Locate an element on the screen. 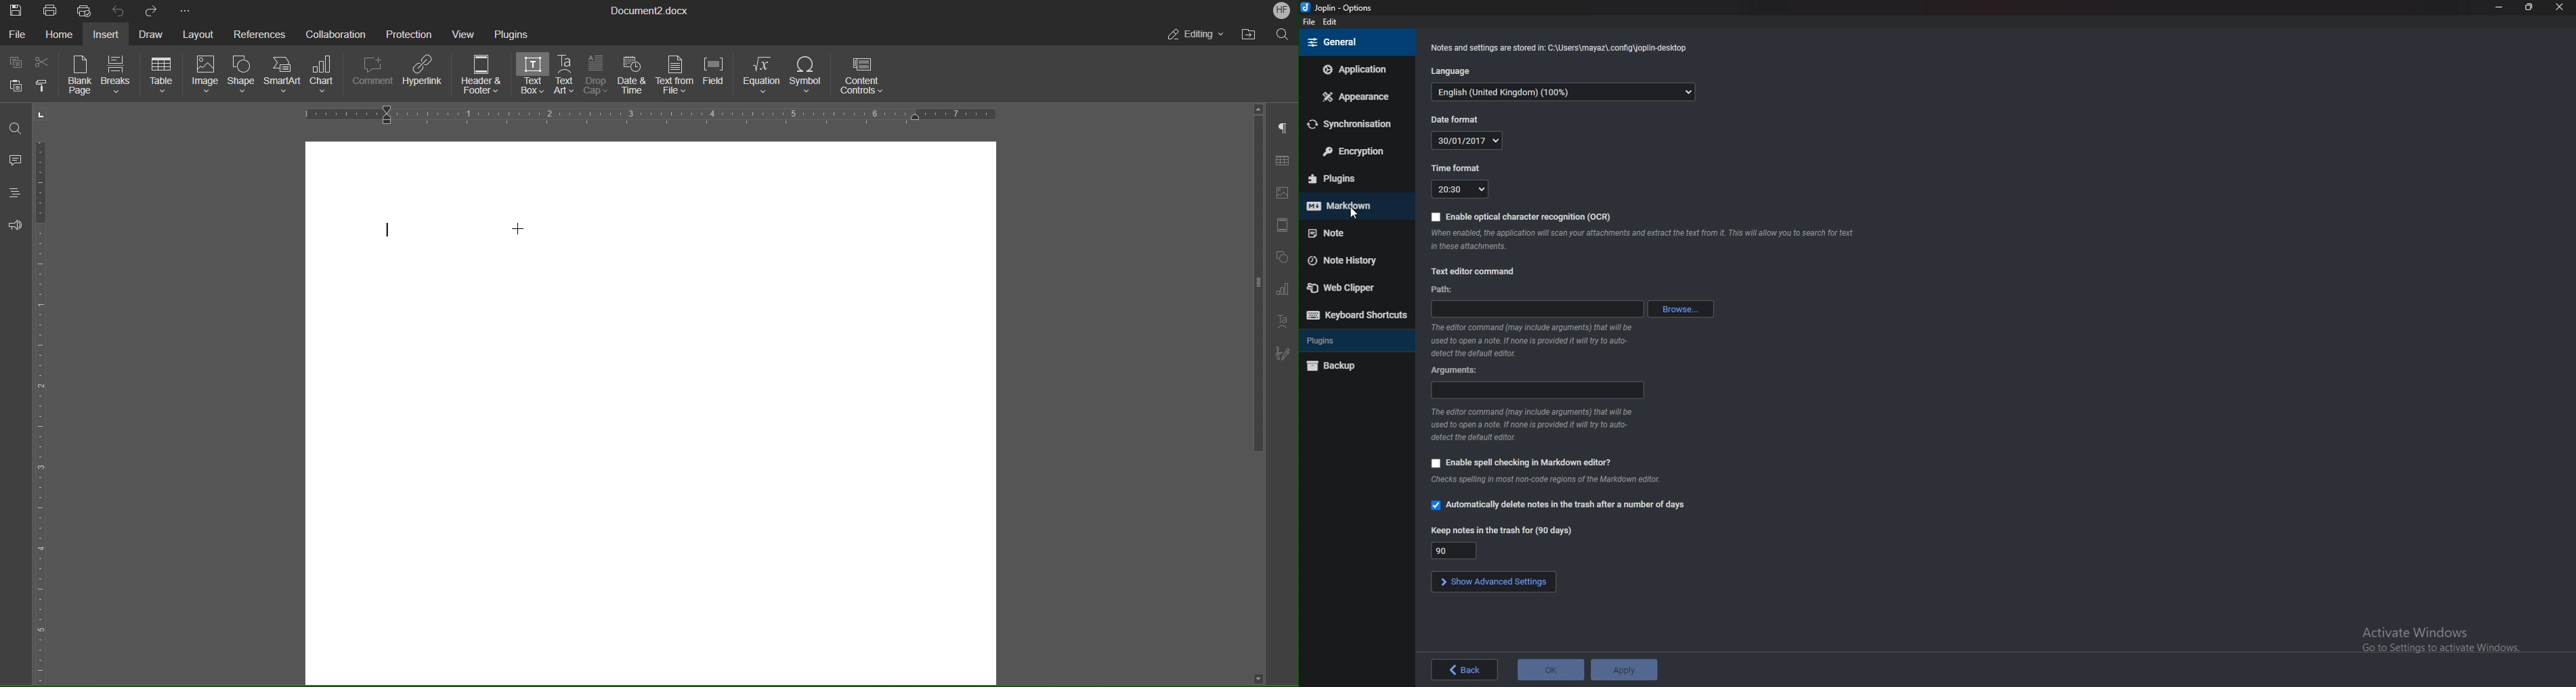 This screenshot has height=700, width=2576. Hyperlink is located at coordinates (425, 75).